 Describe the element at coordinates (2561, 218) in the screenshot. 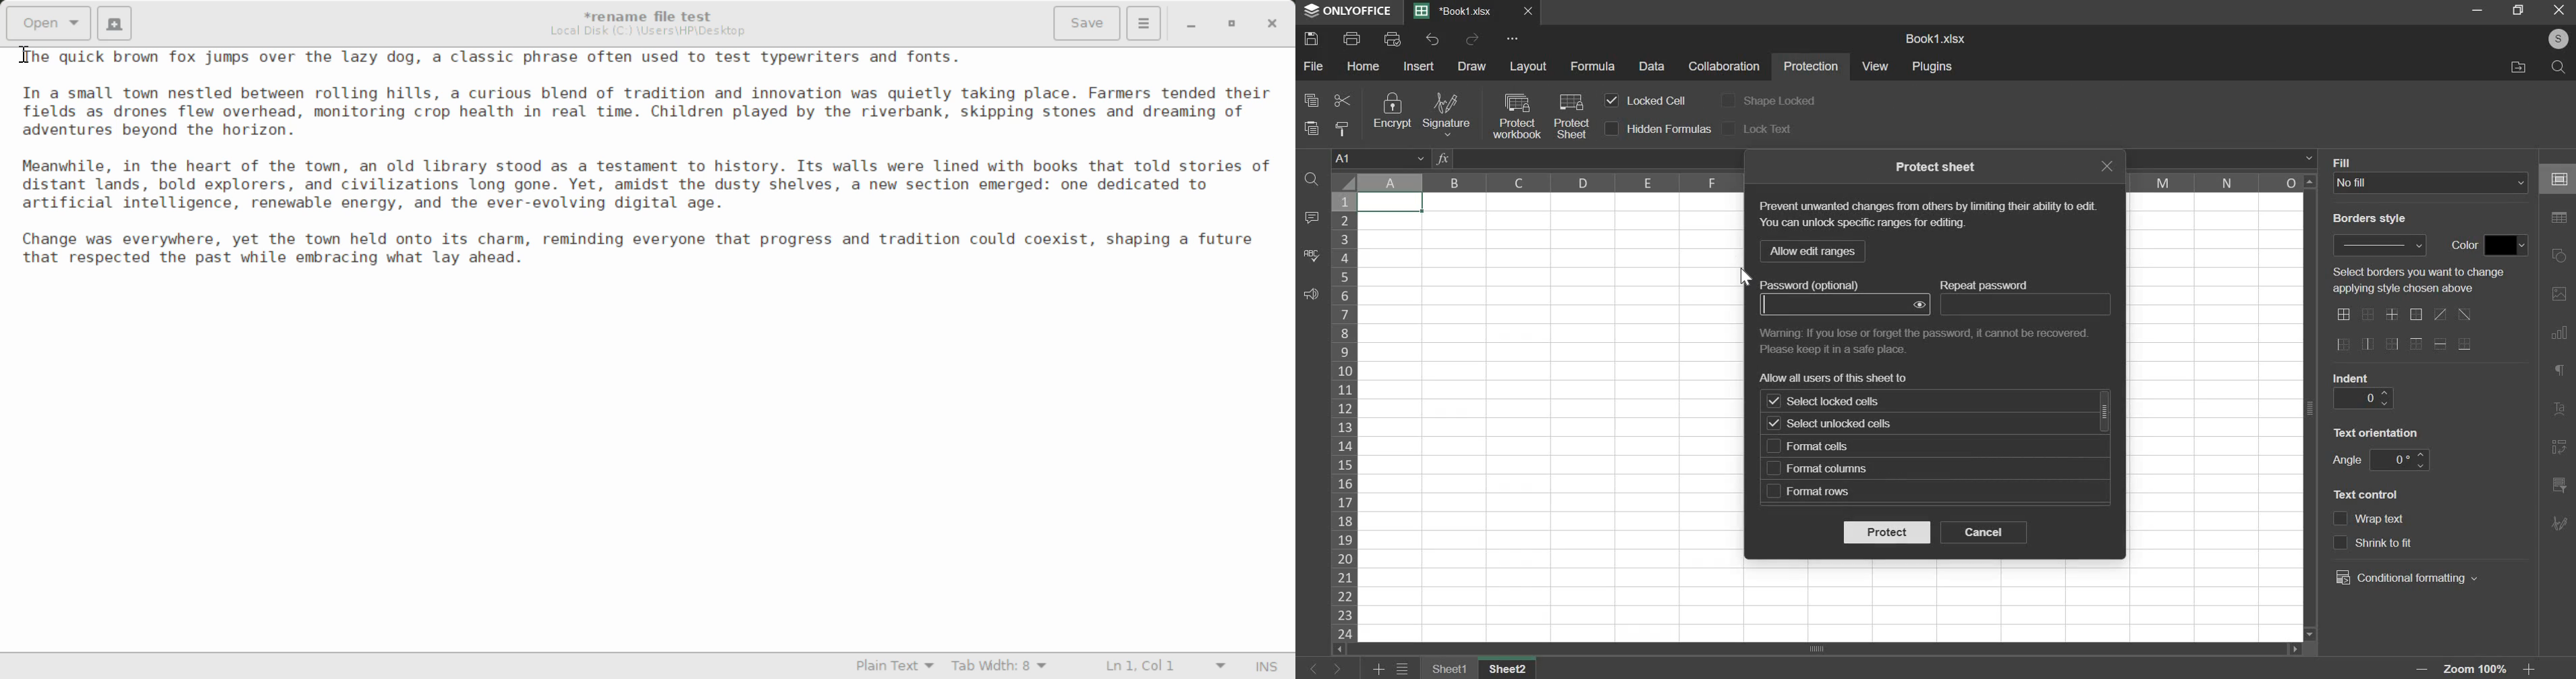

I see `right side bar` at that location.